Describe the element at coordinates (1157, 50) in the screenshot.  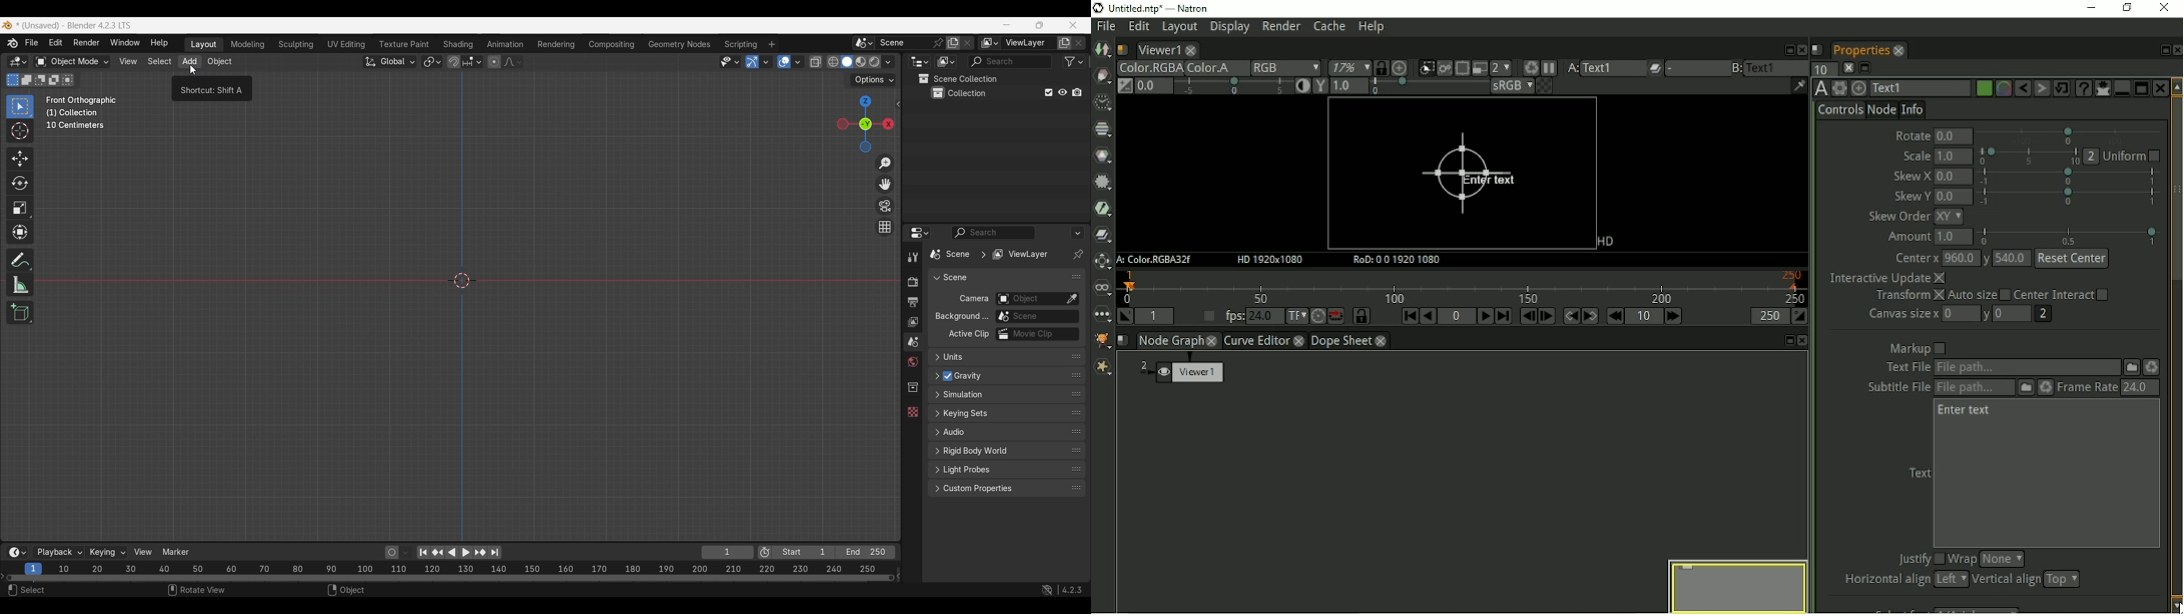
I see `Viewer1` at that location.